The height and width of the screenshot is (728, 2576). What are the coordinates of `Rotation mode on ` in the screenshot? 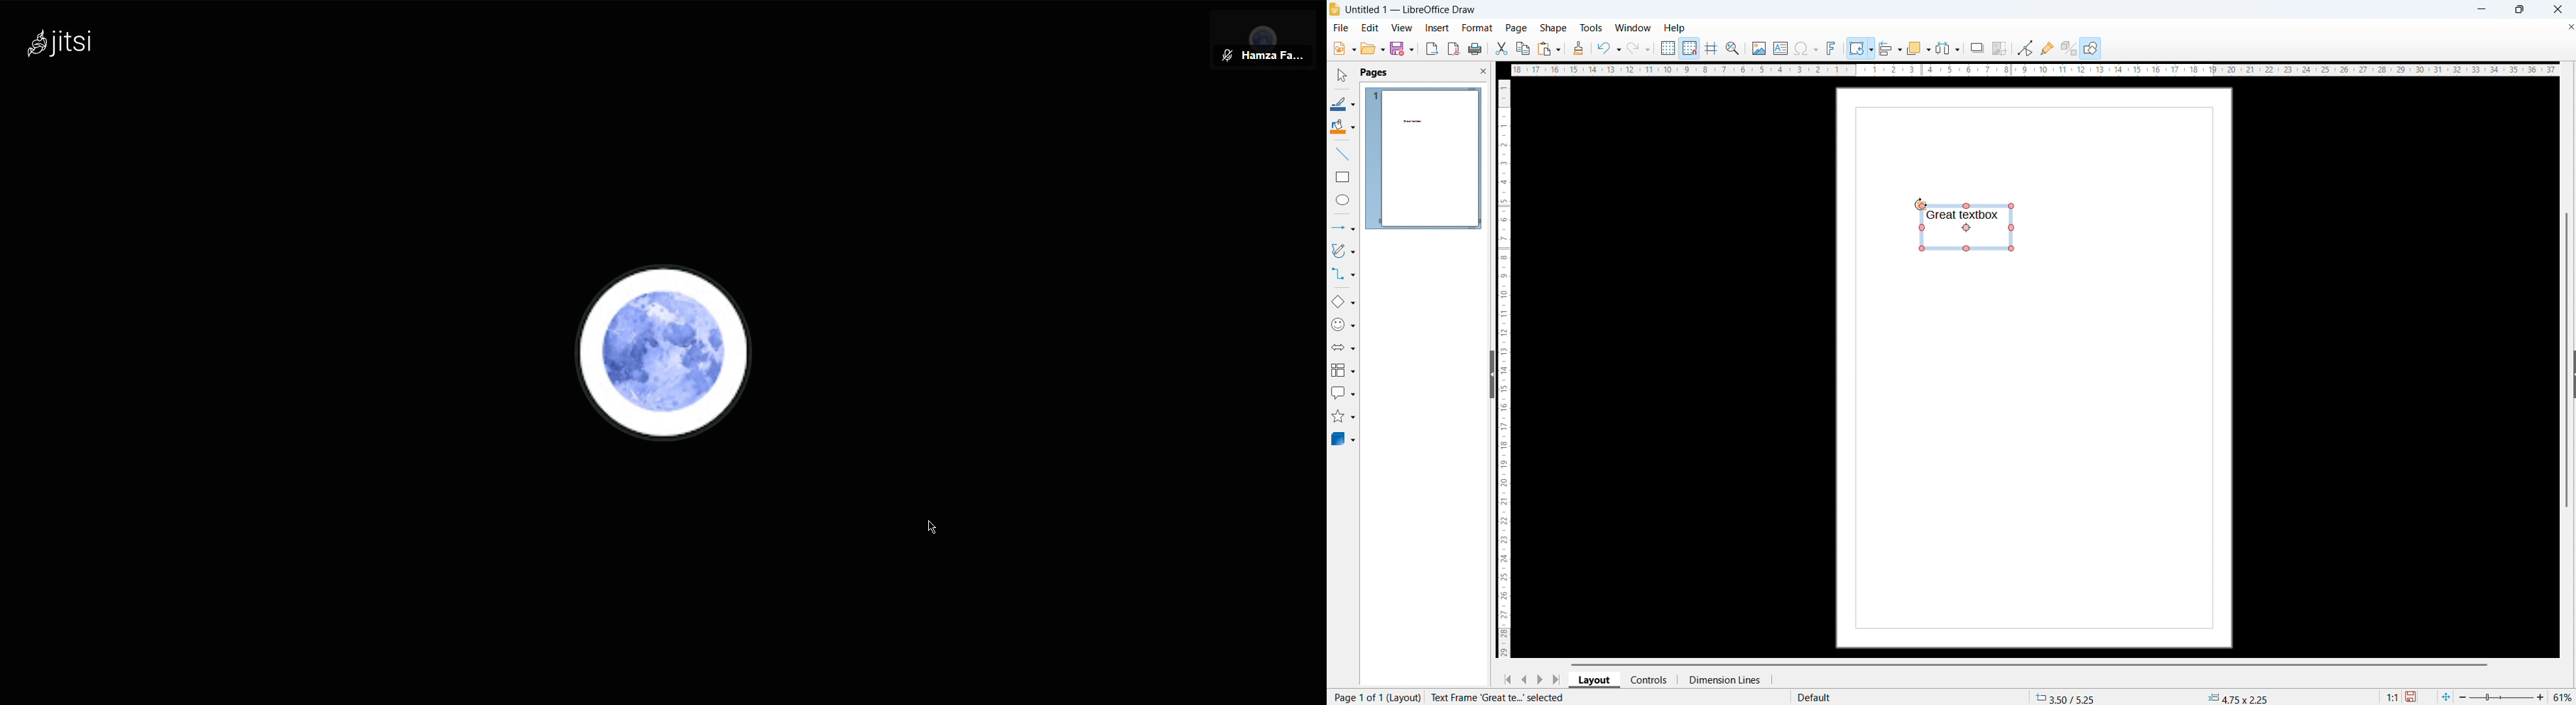 It's located at (1964, 226).